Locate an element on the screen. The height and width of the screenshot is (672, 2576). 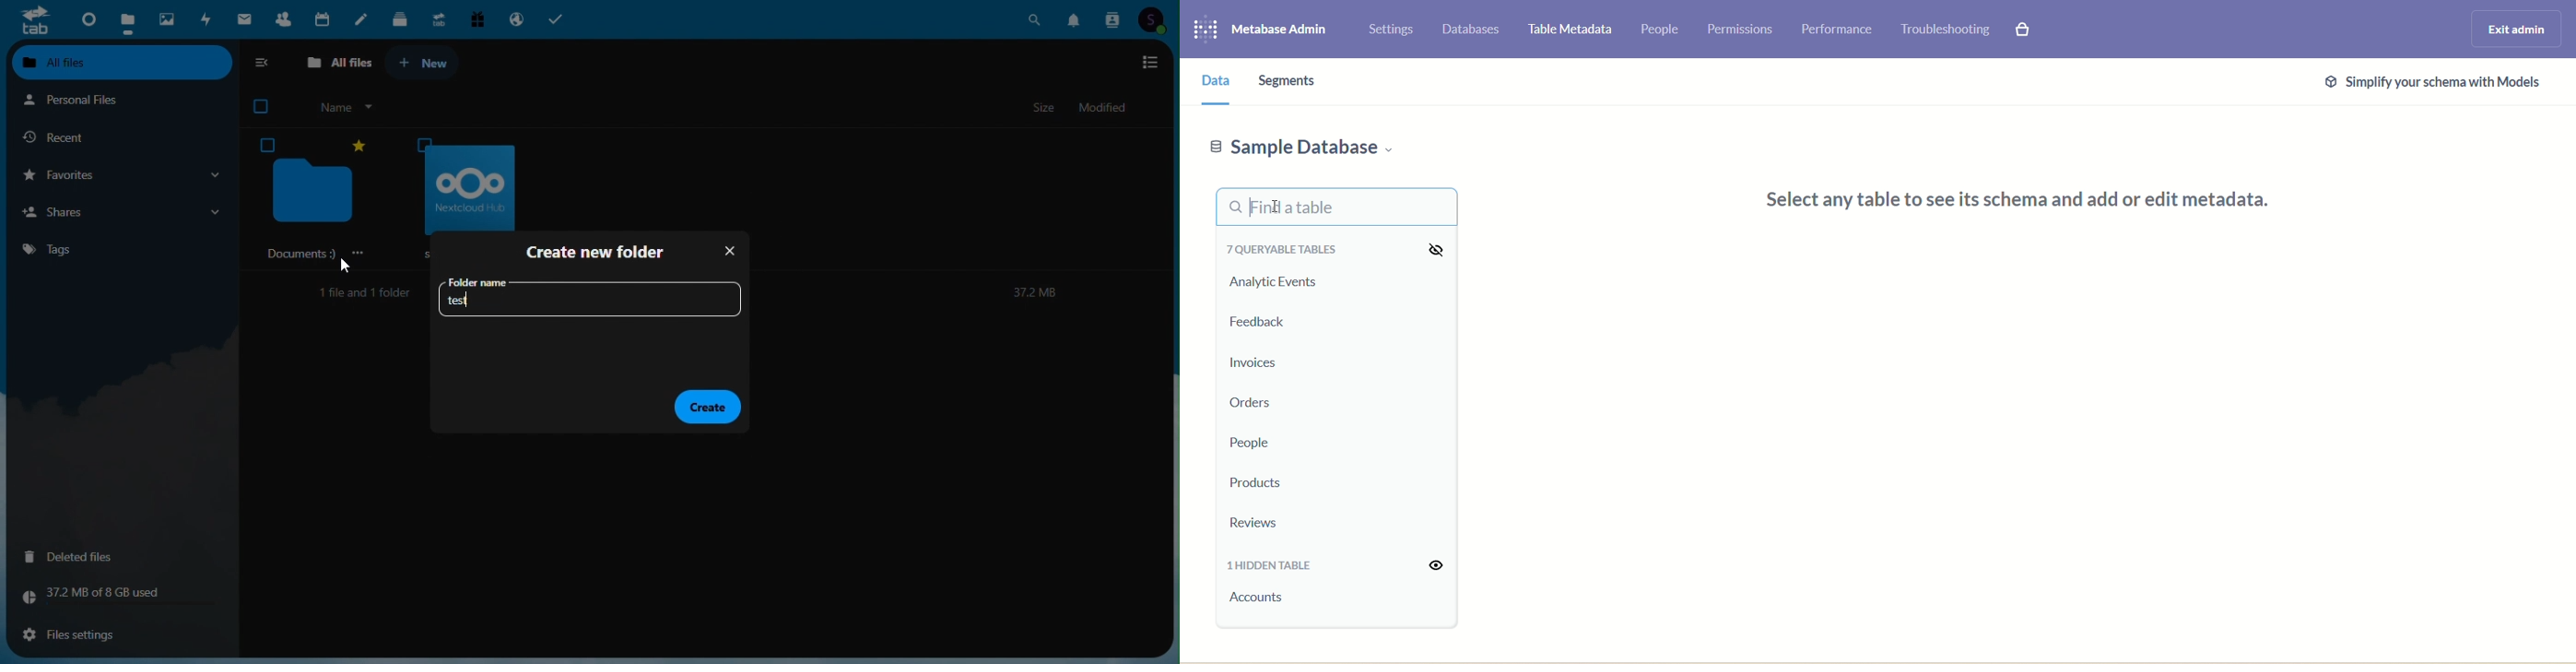
Account icon is located at coordinates (1157, 18).